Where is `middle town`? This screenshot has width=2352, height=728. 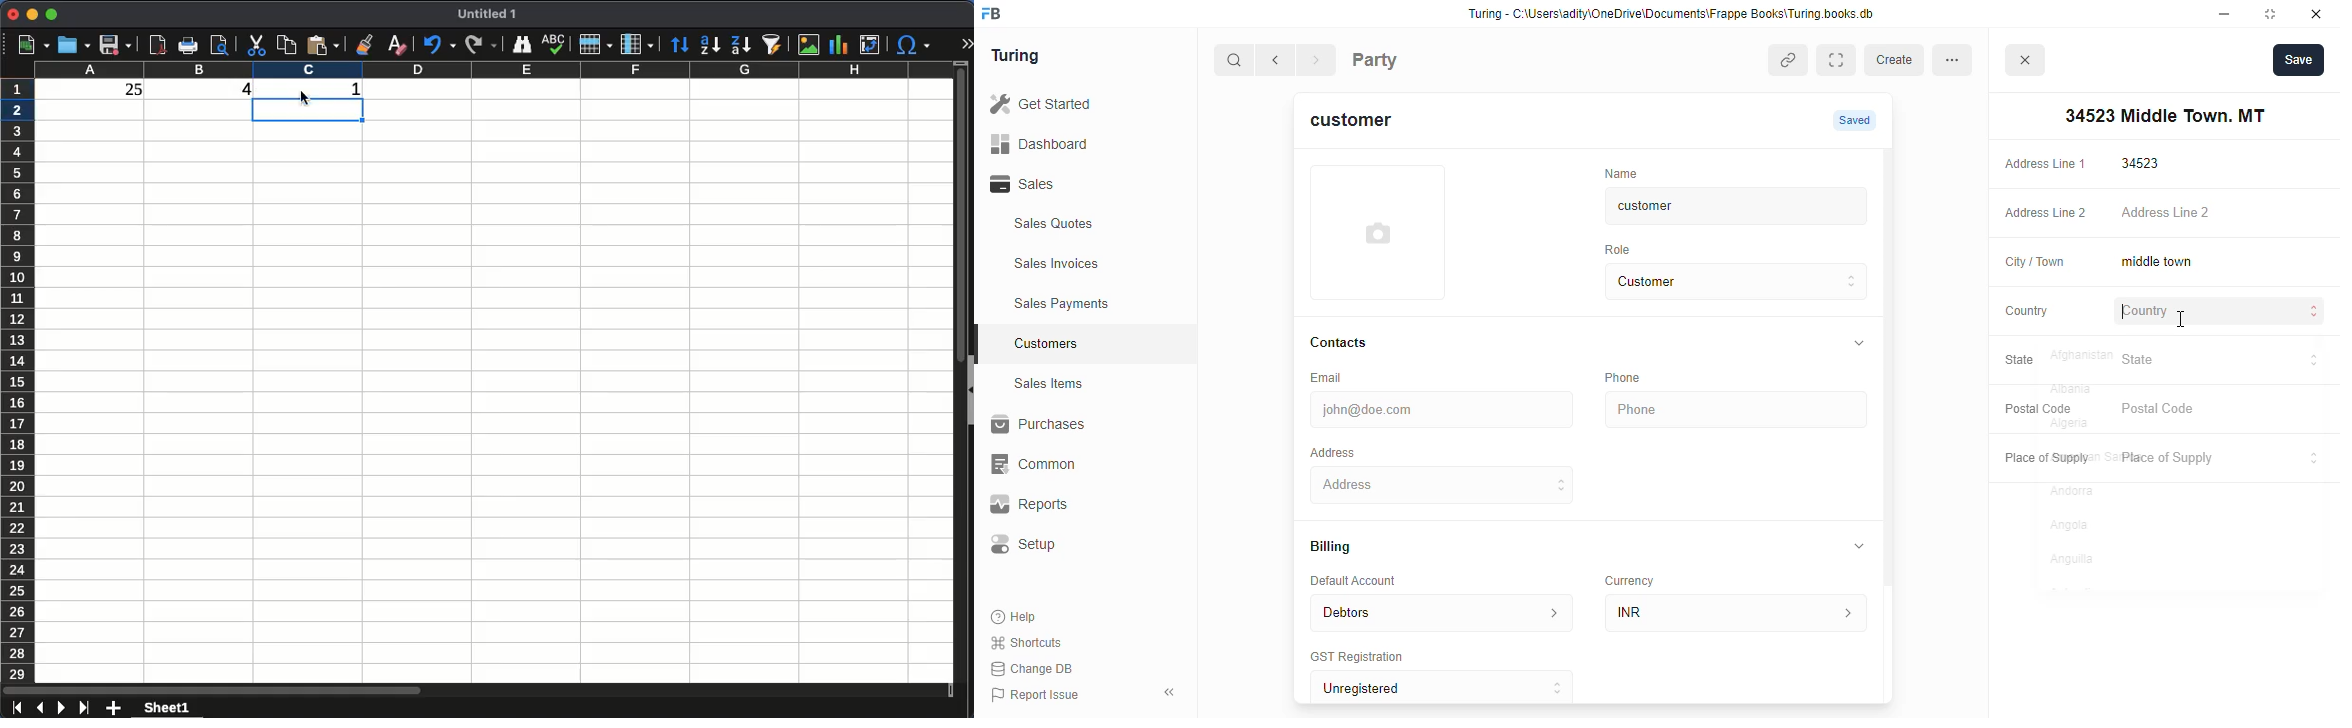
middle town is located at coordinates (2220, 263).